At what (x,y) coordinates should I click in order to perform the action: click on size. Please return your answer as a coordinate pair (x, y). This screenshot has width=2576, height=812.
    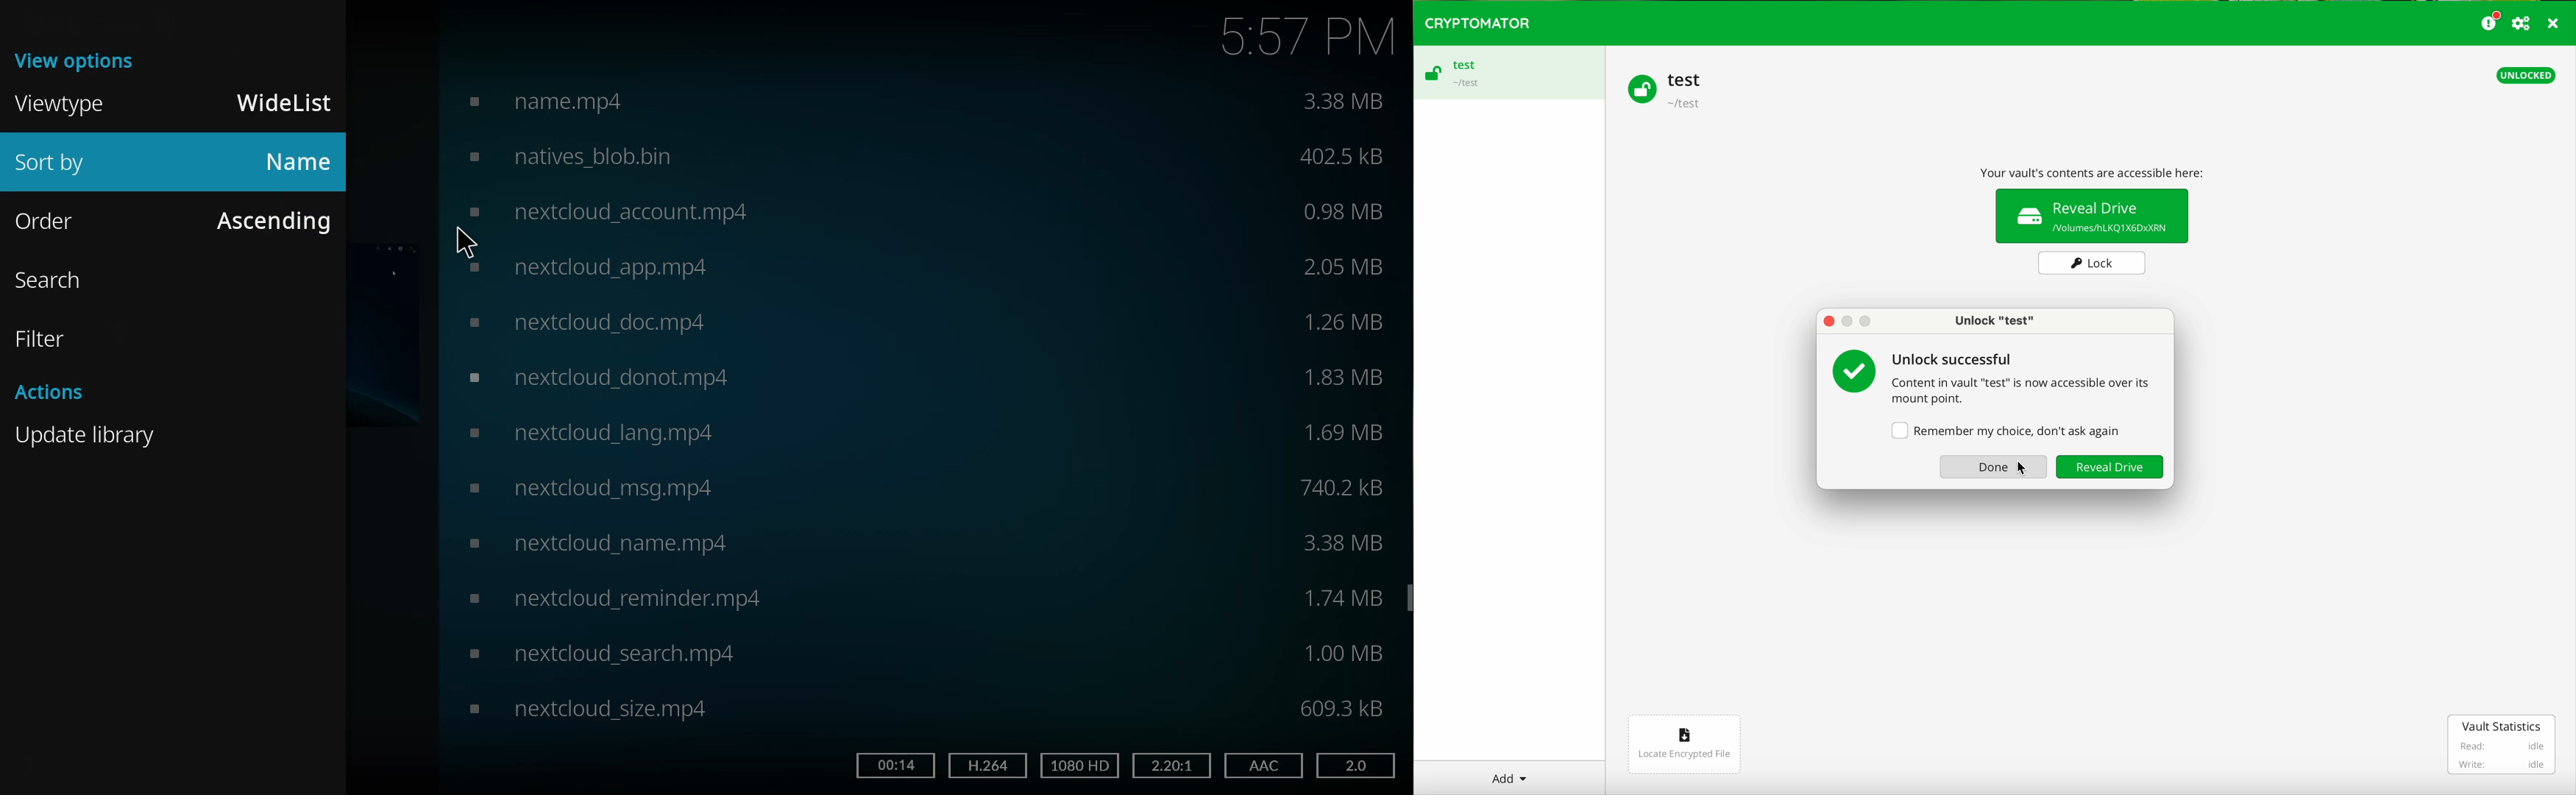
    Looking at the image, I should click on (1349, 267).